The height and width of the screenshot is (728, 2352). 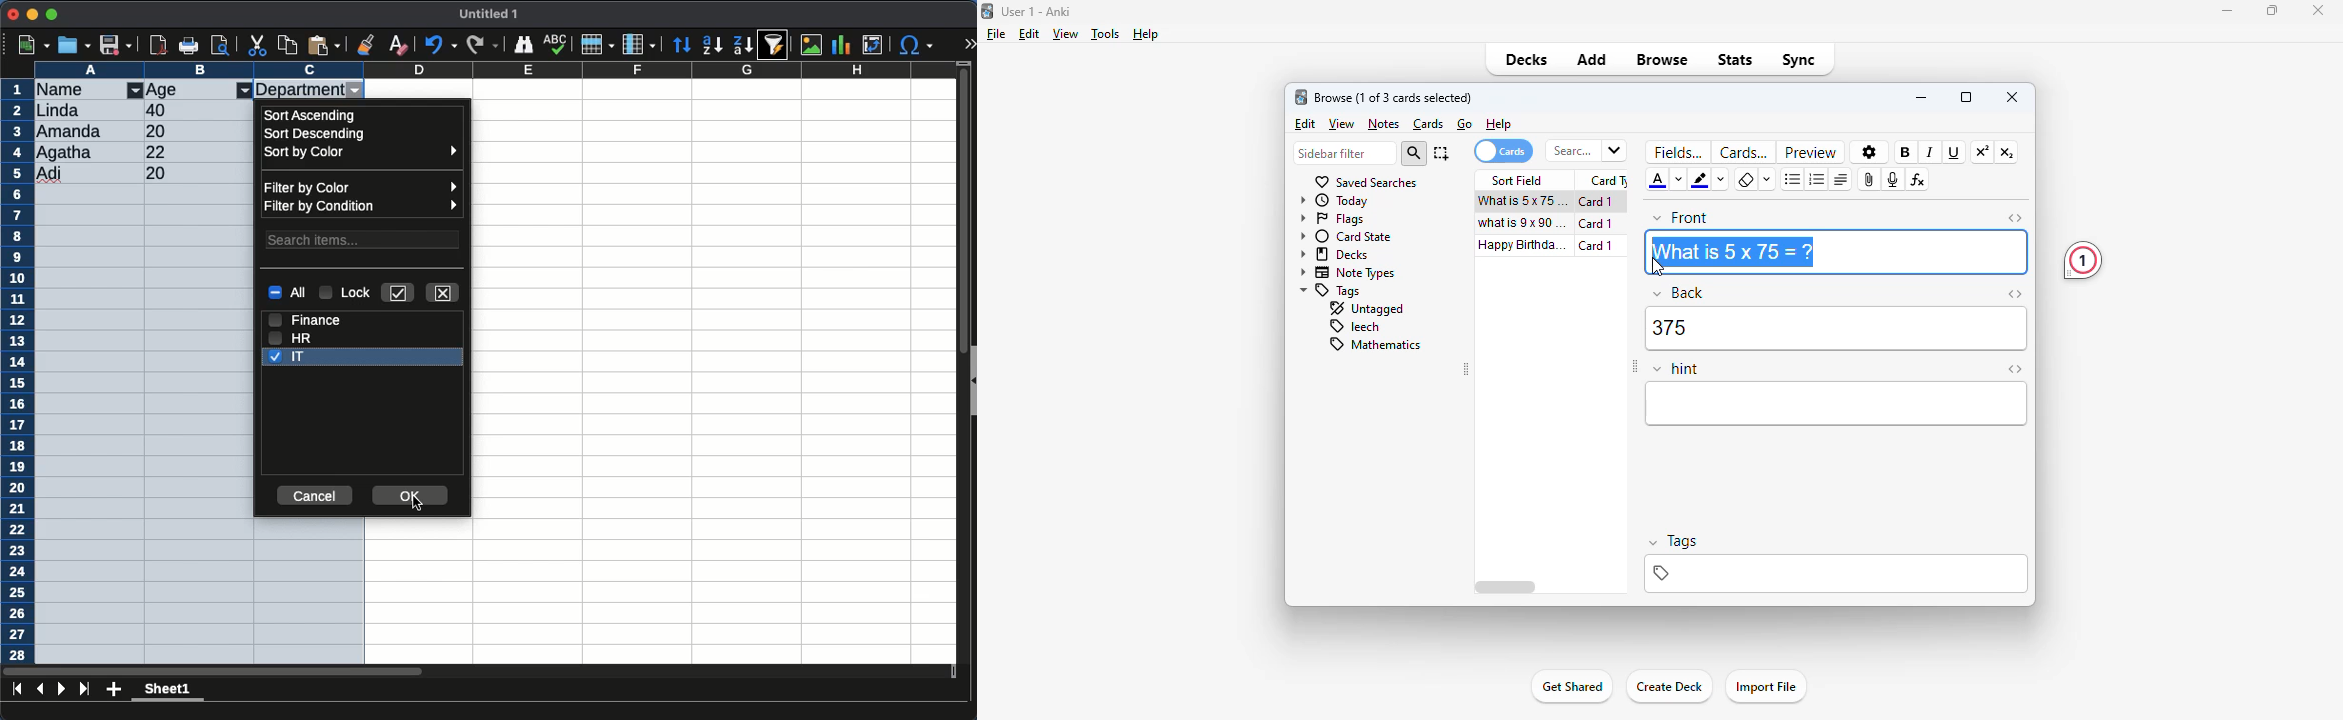 What do you see at coordinates (165, 90) in the screenshot?
I see `age` at bounding box center [165, 90].